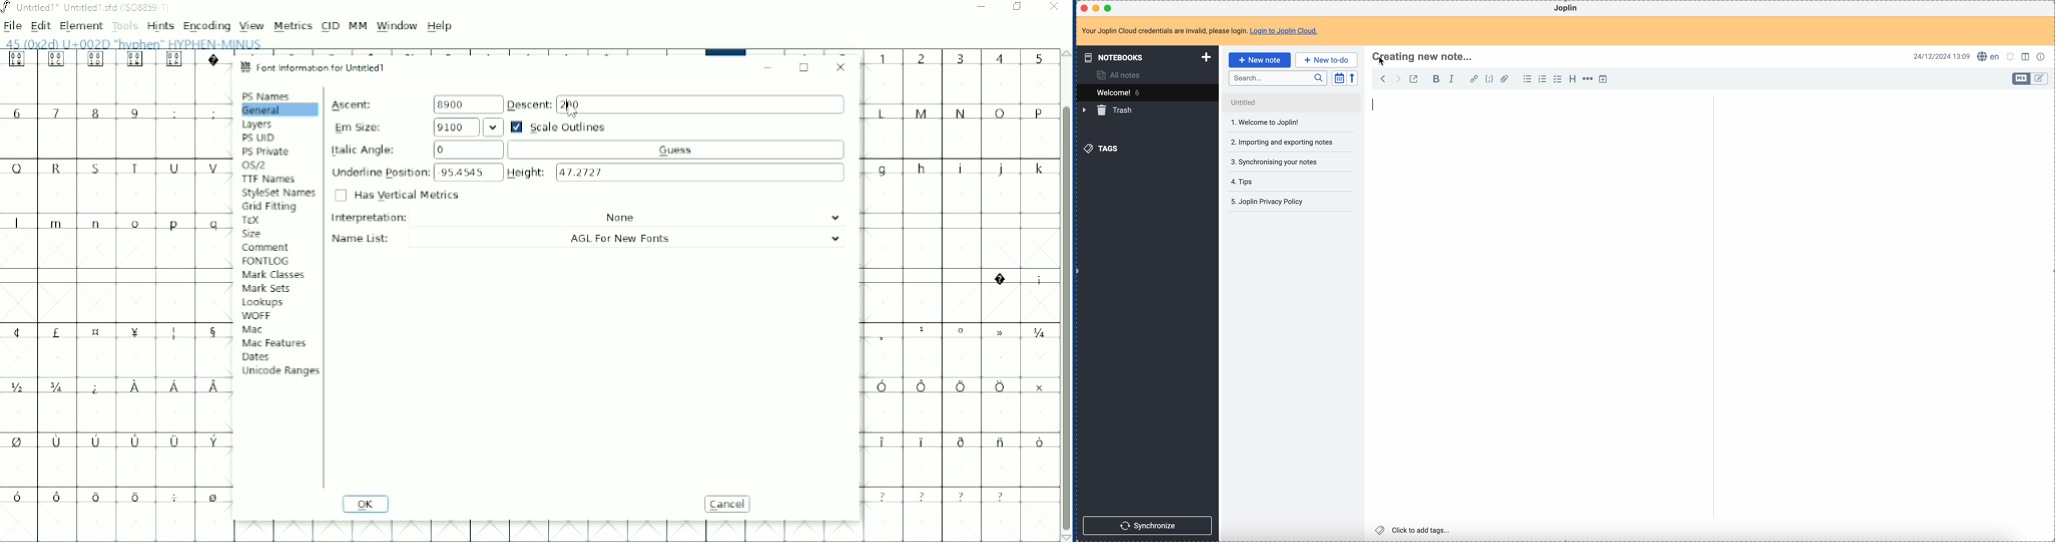 The image size is (2072, 560). What do you see at coordinates (1353, 78) in the screenshot?
I see `reverse sort order` at bounding box center [1353, 78].